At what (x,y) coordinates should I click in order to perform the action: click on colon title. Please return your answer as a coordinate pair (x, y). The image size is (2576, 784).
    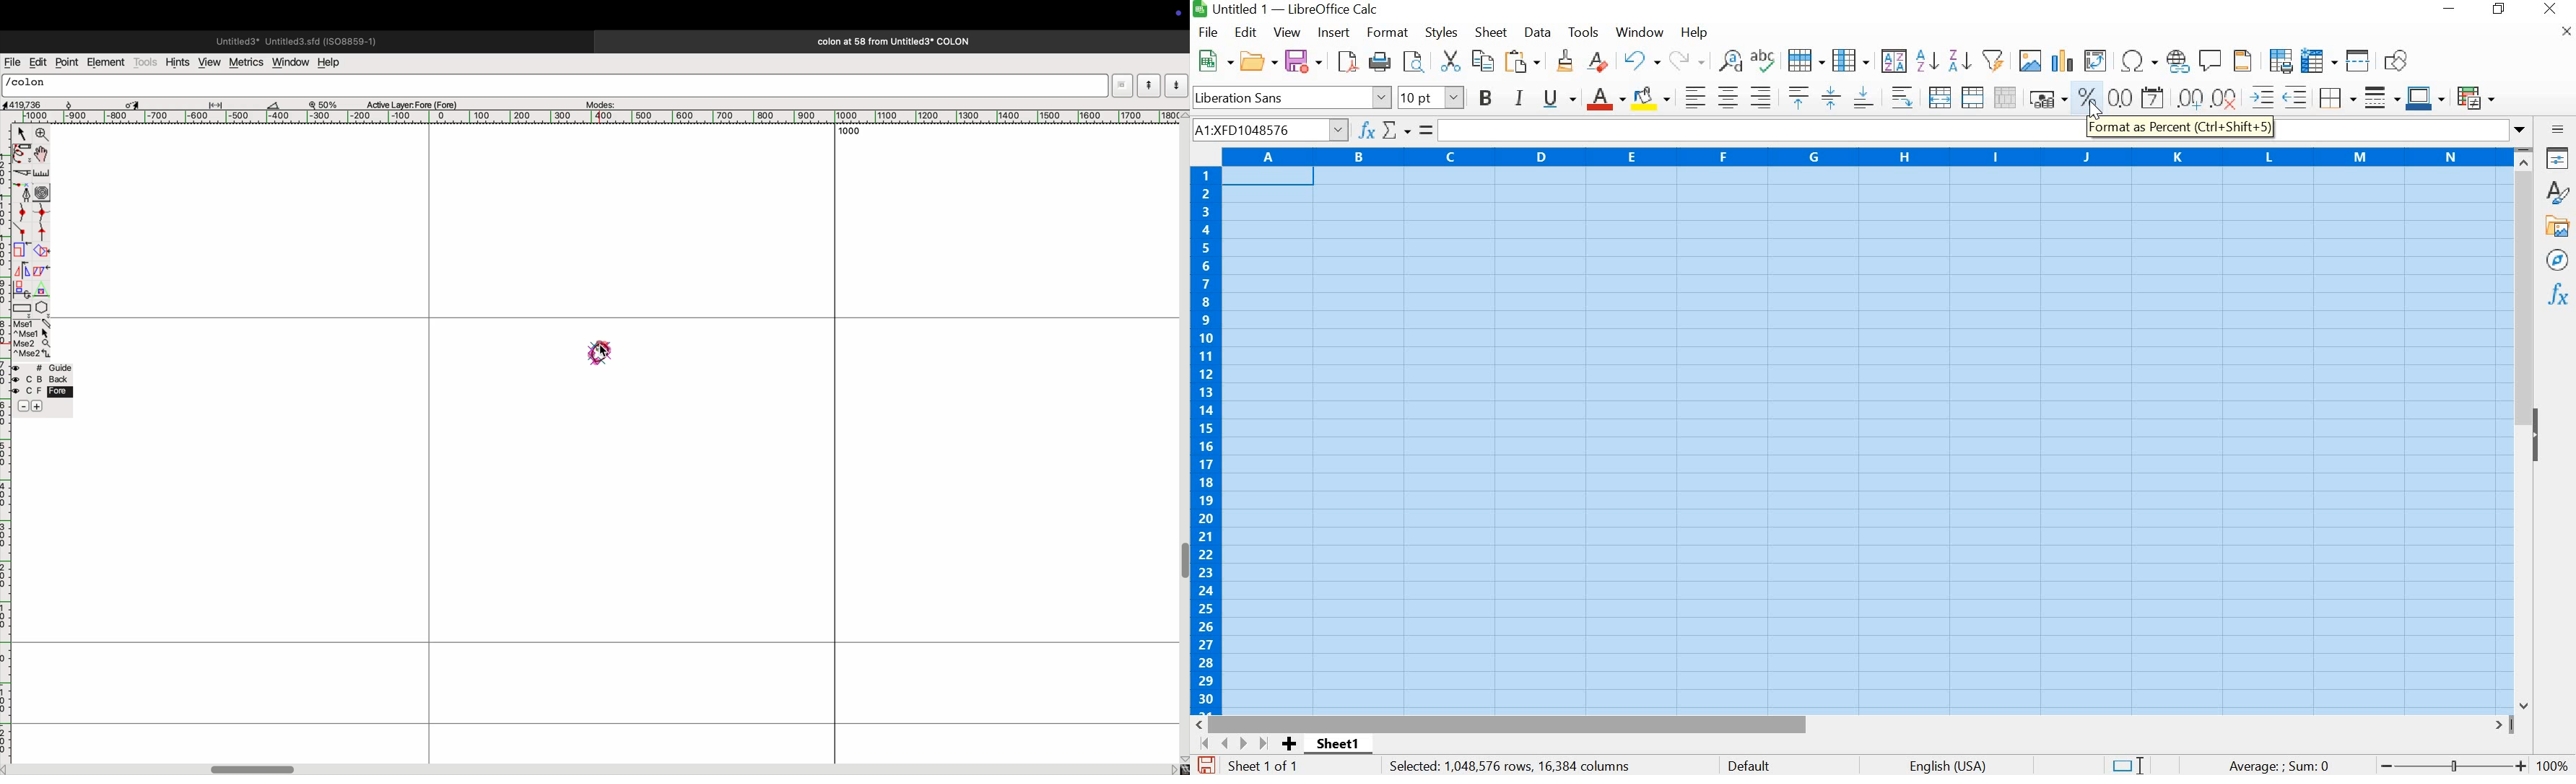
    Looking at the image, I should click on (889, 41).